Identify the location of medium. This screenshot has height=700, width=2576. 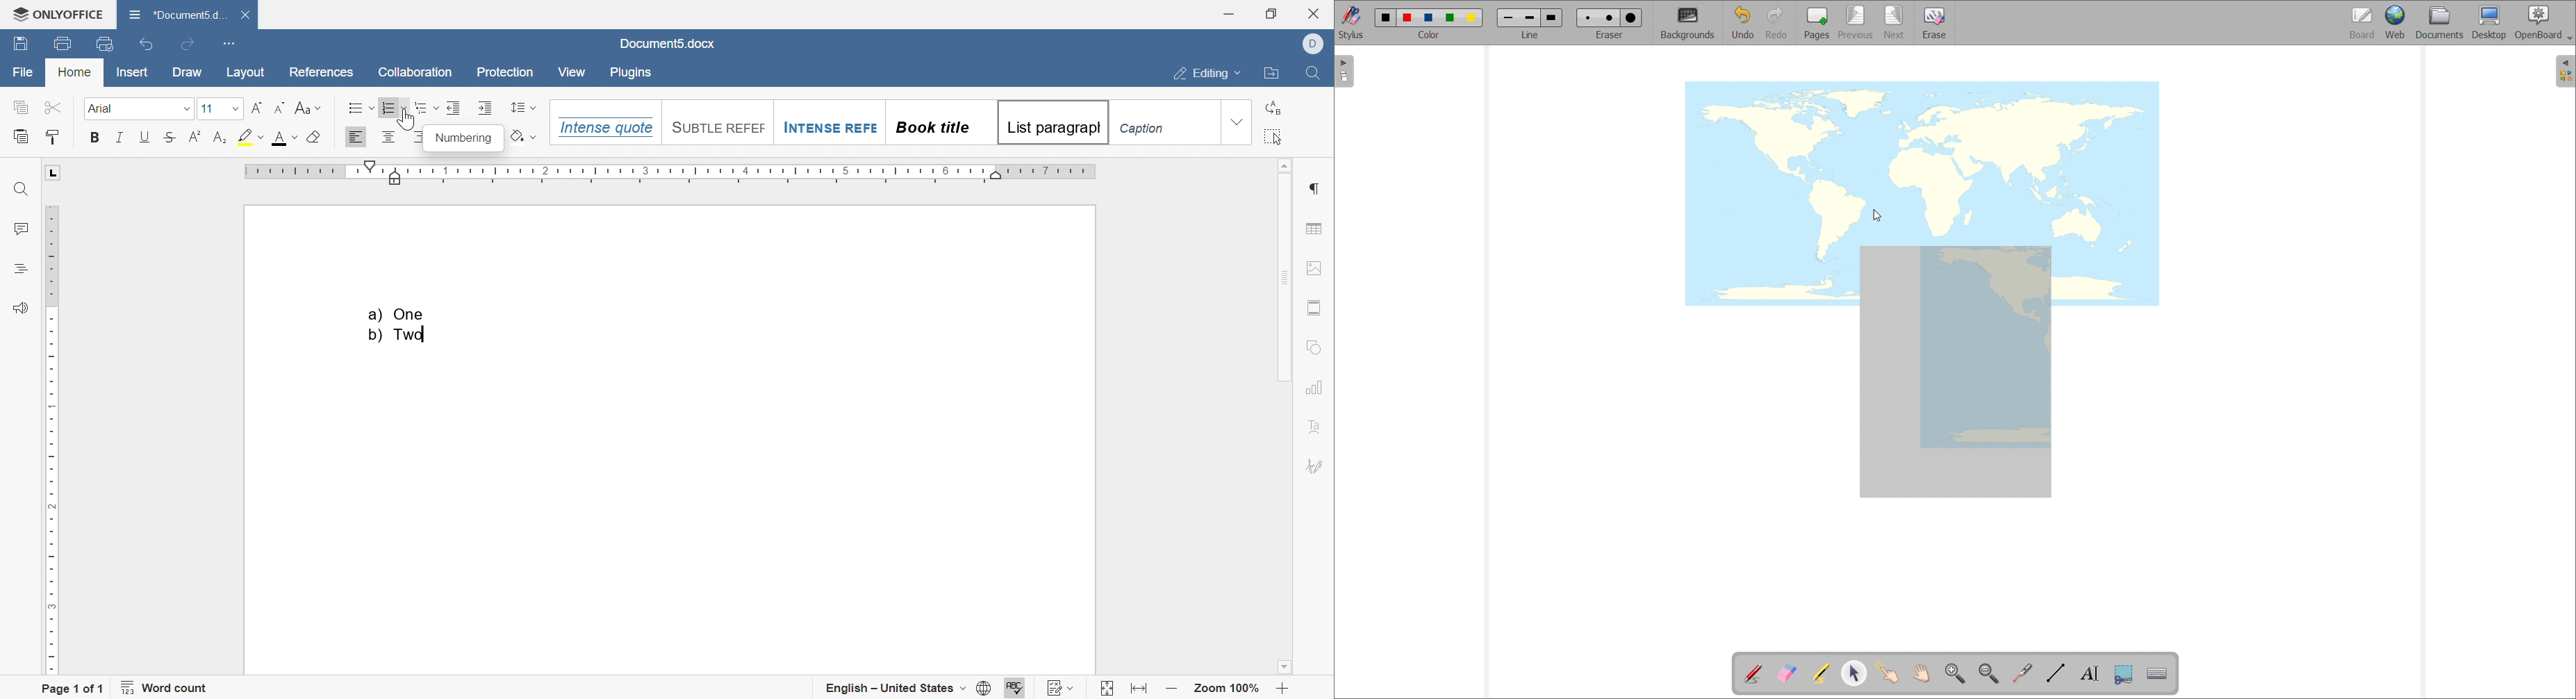
(1529, 18).